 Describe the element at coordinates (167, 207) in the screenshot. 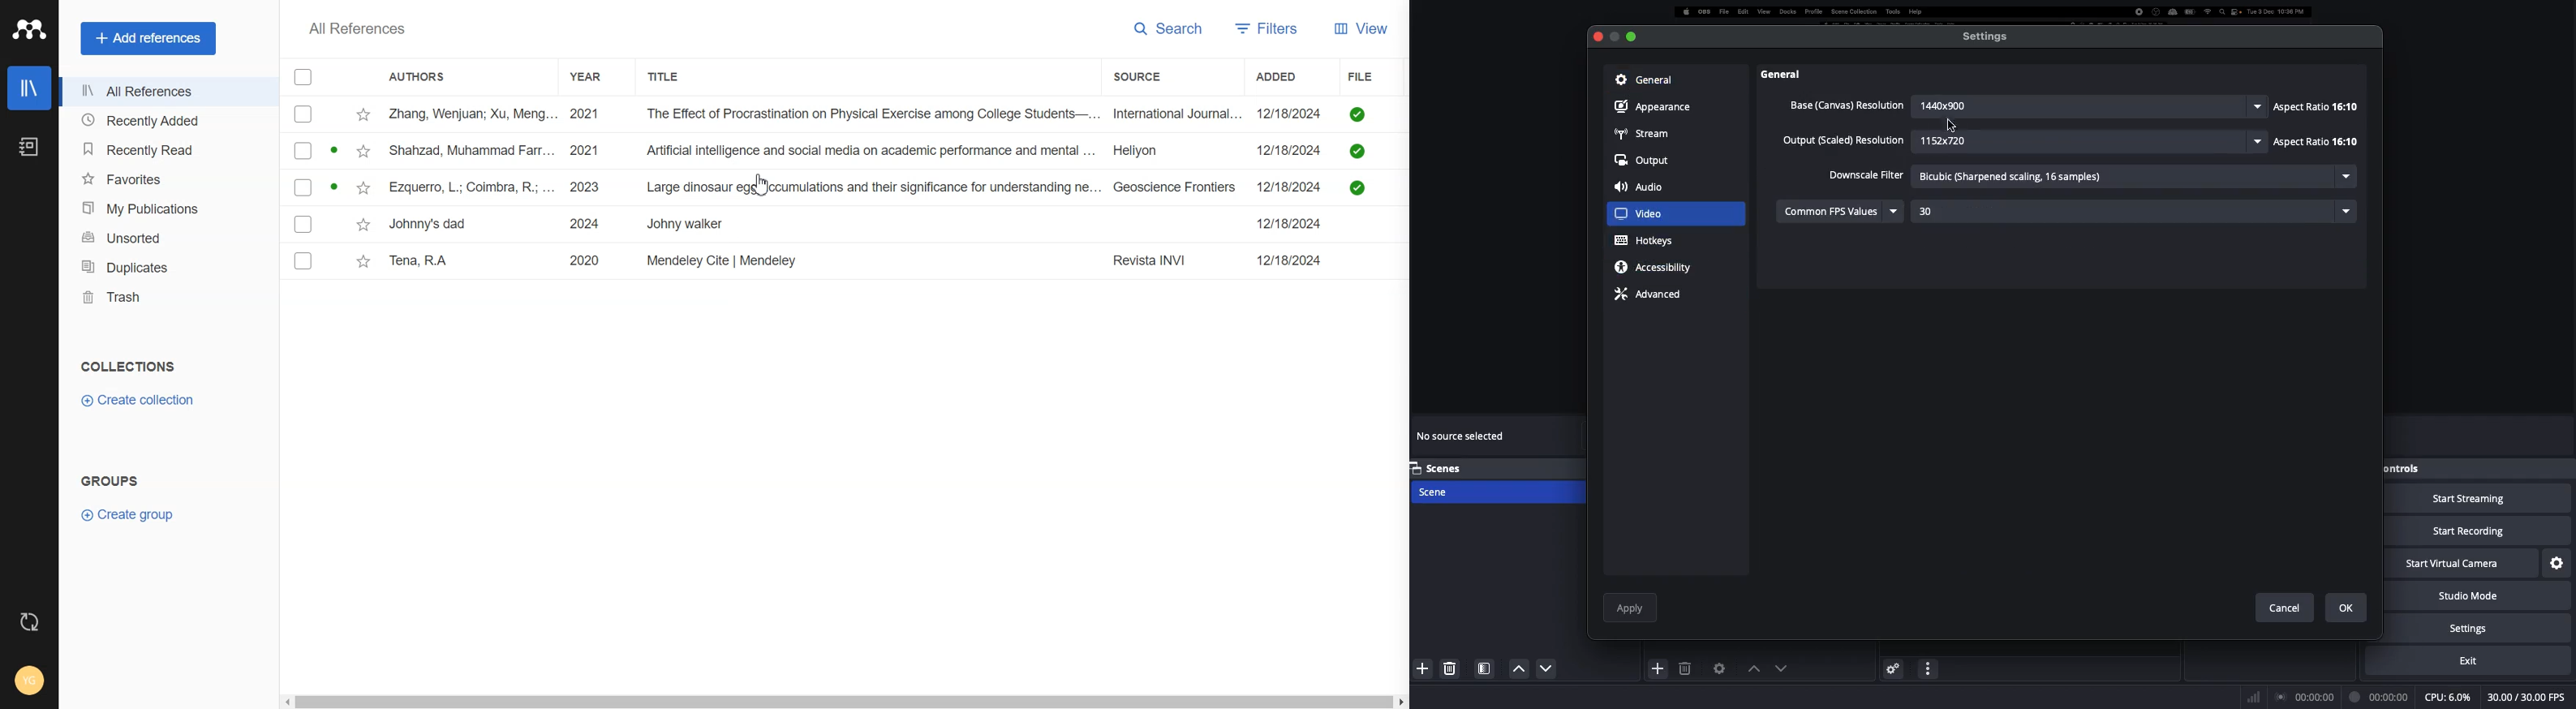

I see `My Publication` at that location.